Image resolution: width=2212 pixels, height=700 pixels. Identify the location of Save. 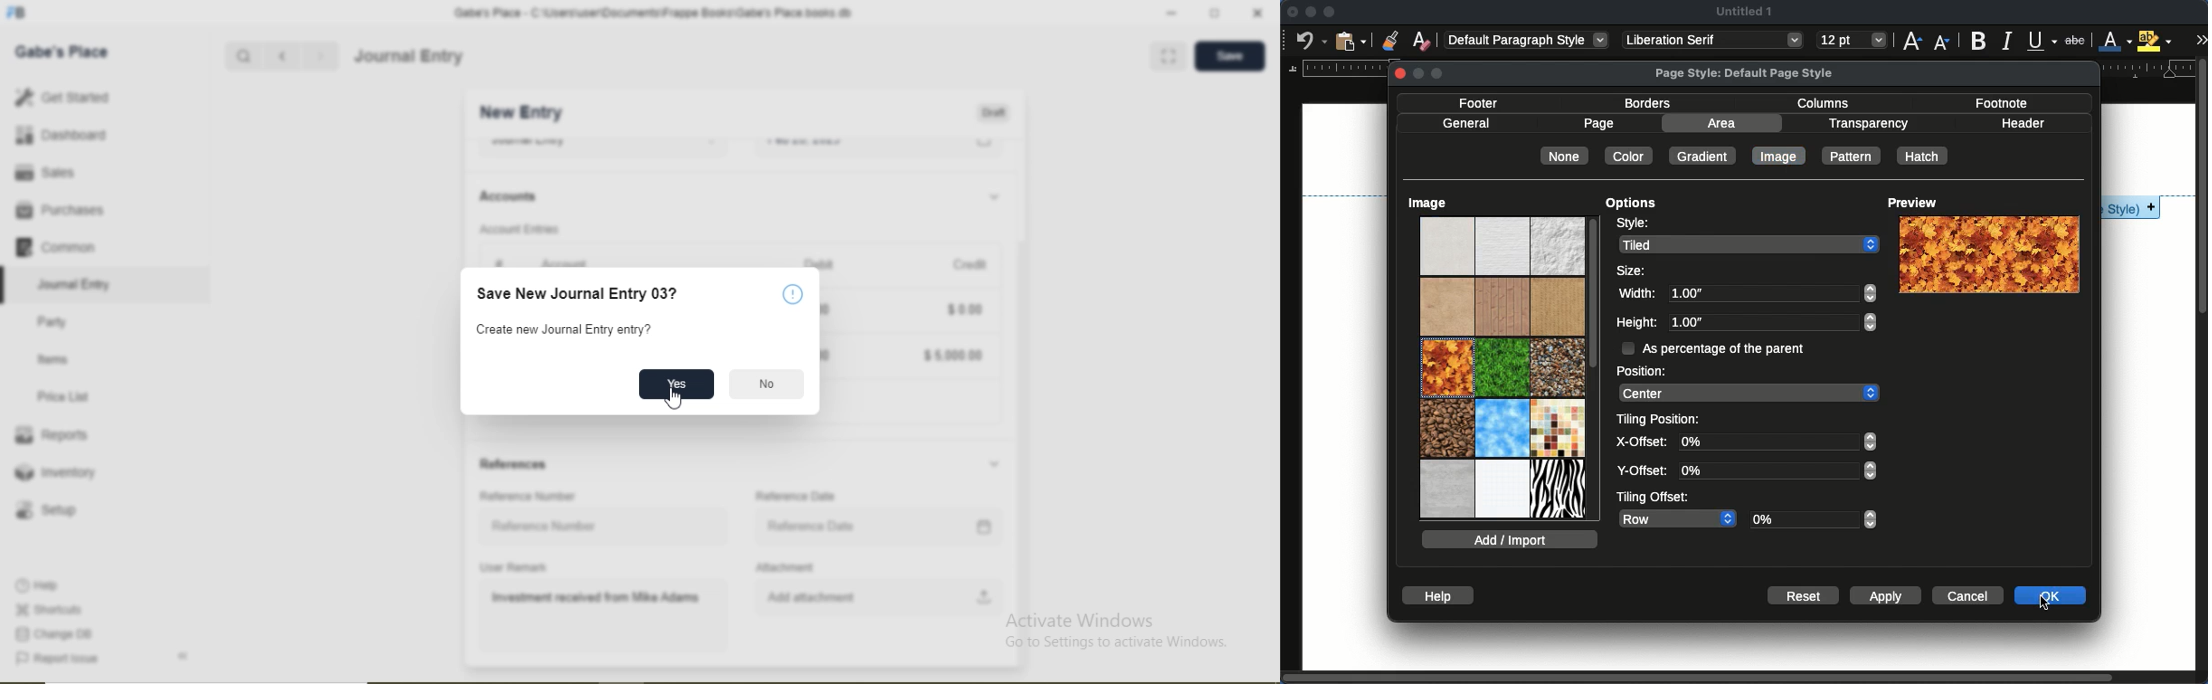
(1229, 54).